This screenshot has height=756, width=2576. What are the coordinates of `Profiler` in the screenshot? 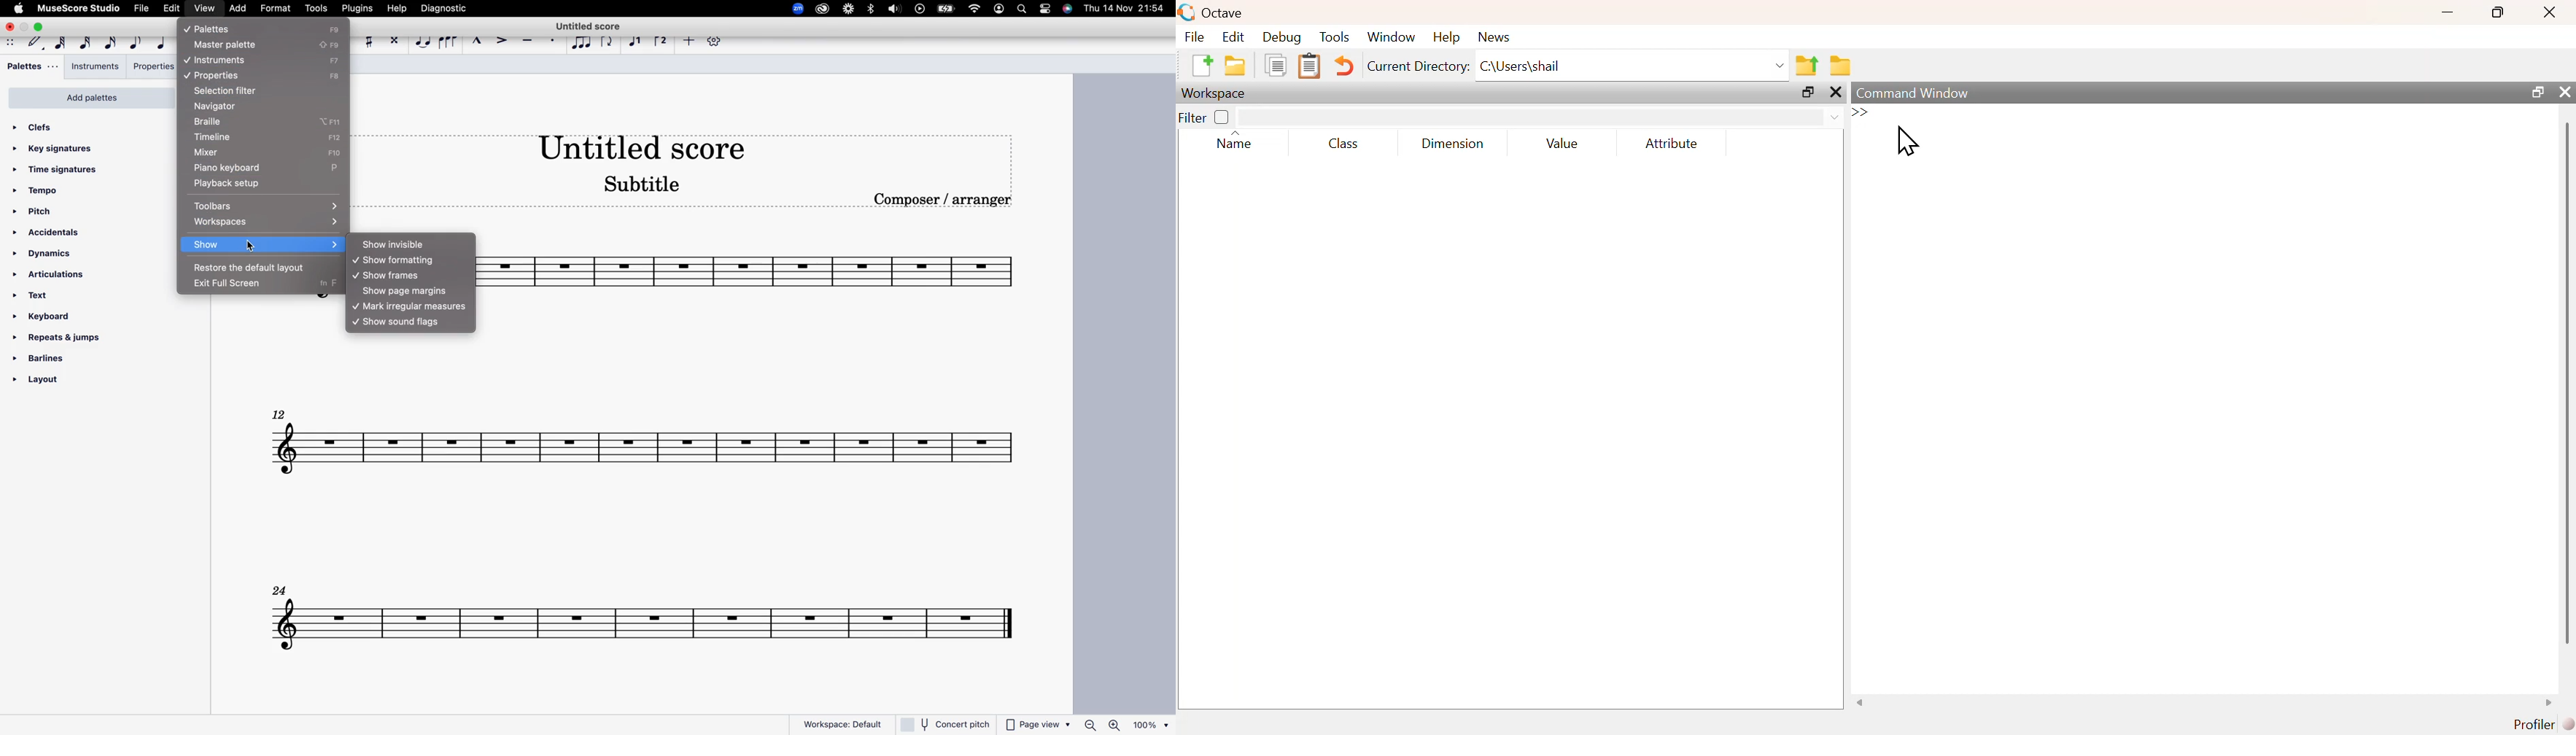 It's located at (2543, 725).